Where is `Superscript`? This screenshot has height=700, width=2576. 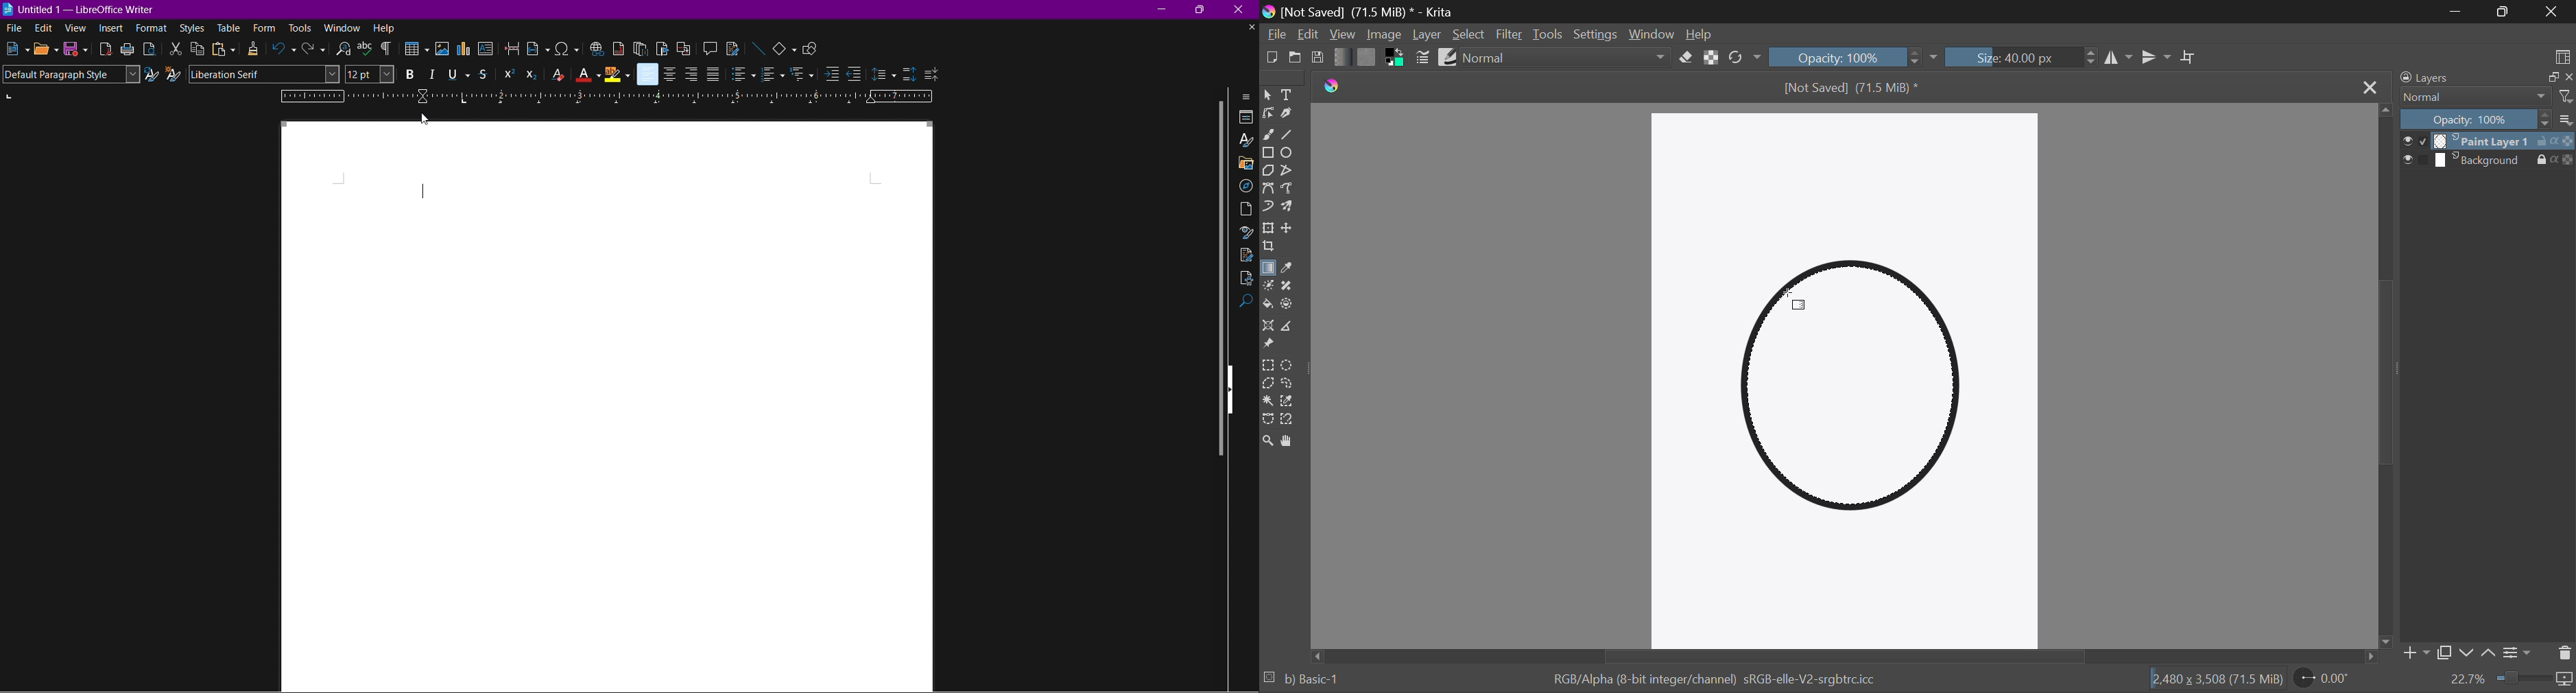 Superscript is located at coordinates (507, 74).